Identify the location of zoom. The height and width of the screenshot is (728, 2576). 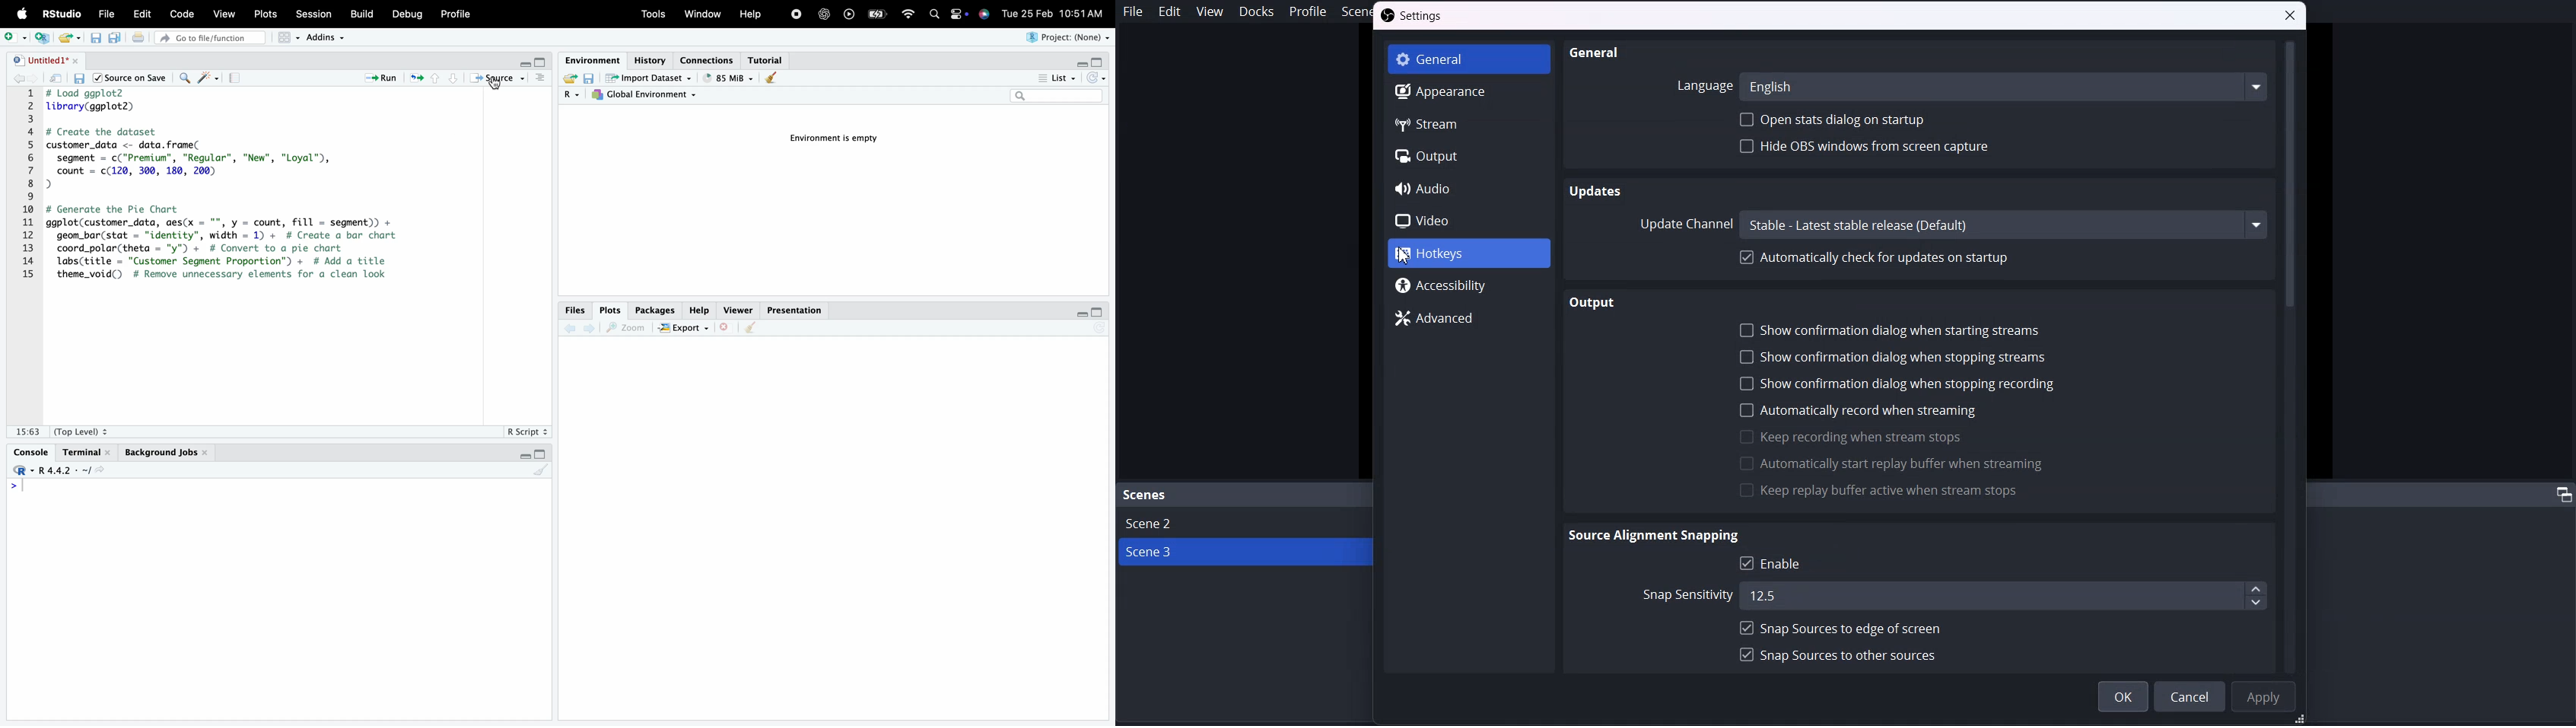
(627, 328).